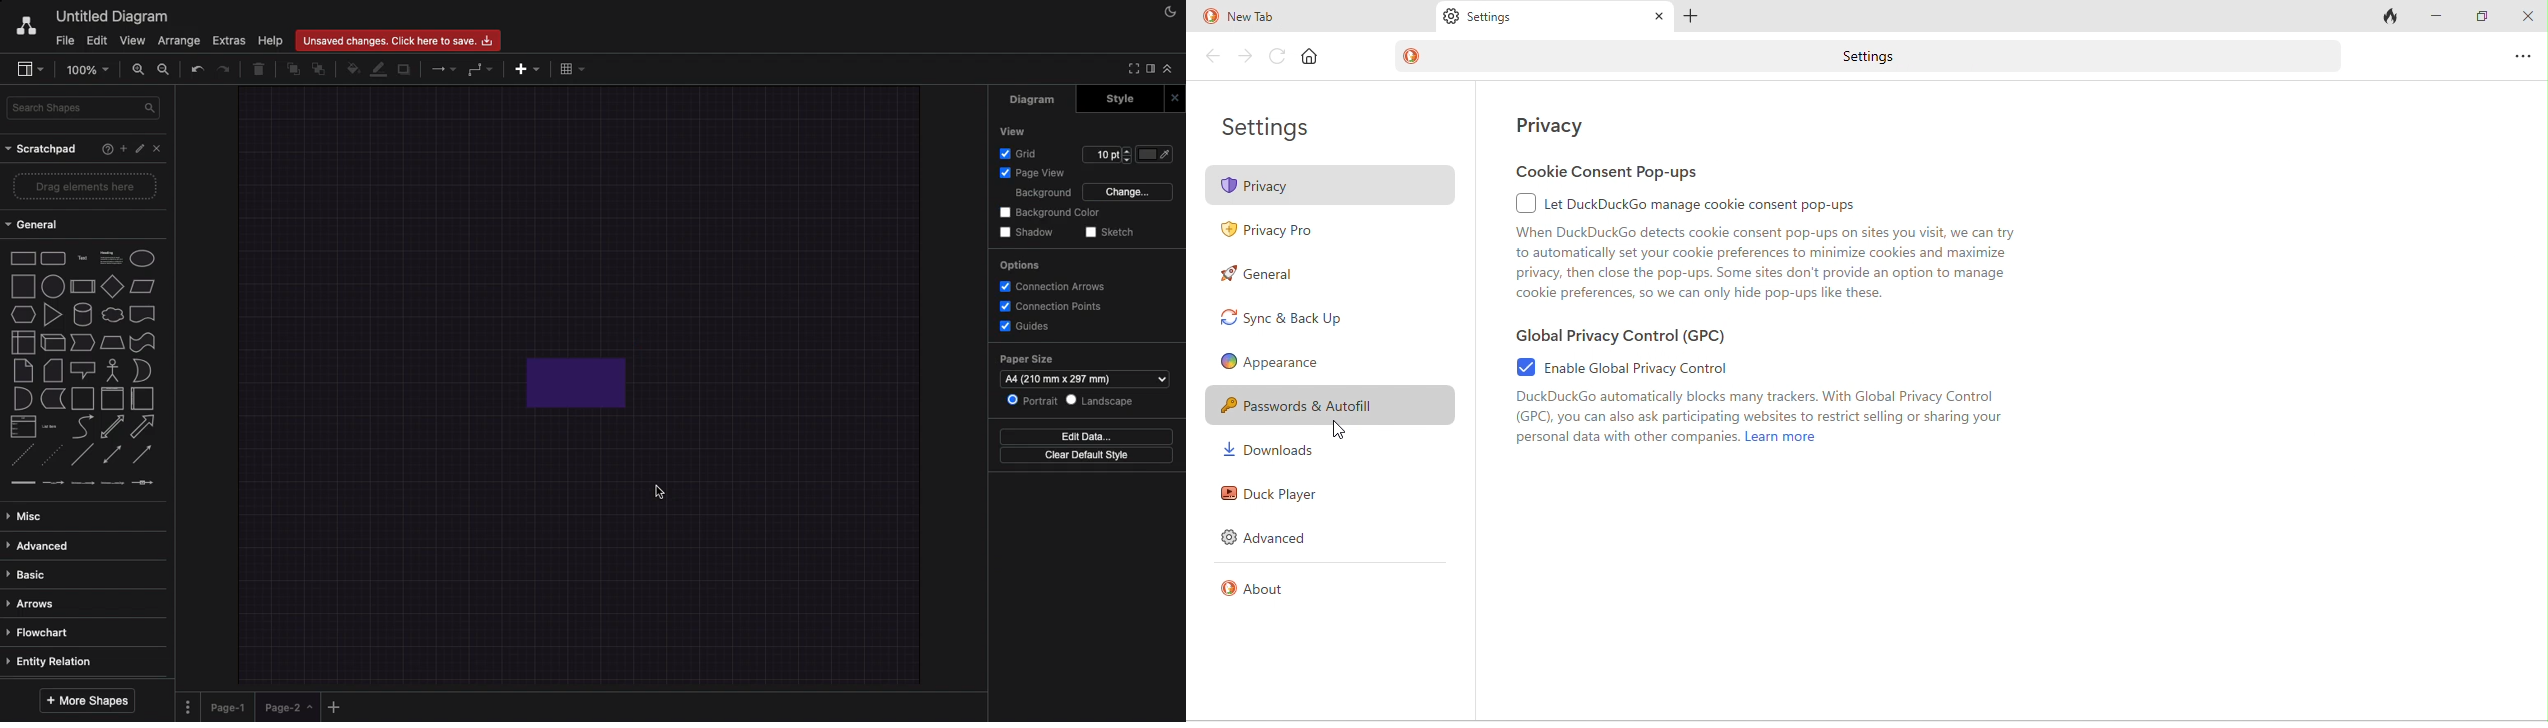 The image size is (2548, 728). I want to click on dotted line, so click(54, 457).